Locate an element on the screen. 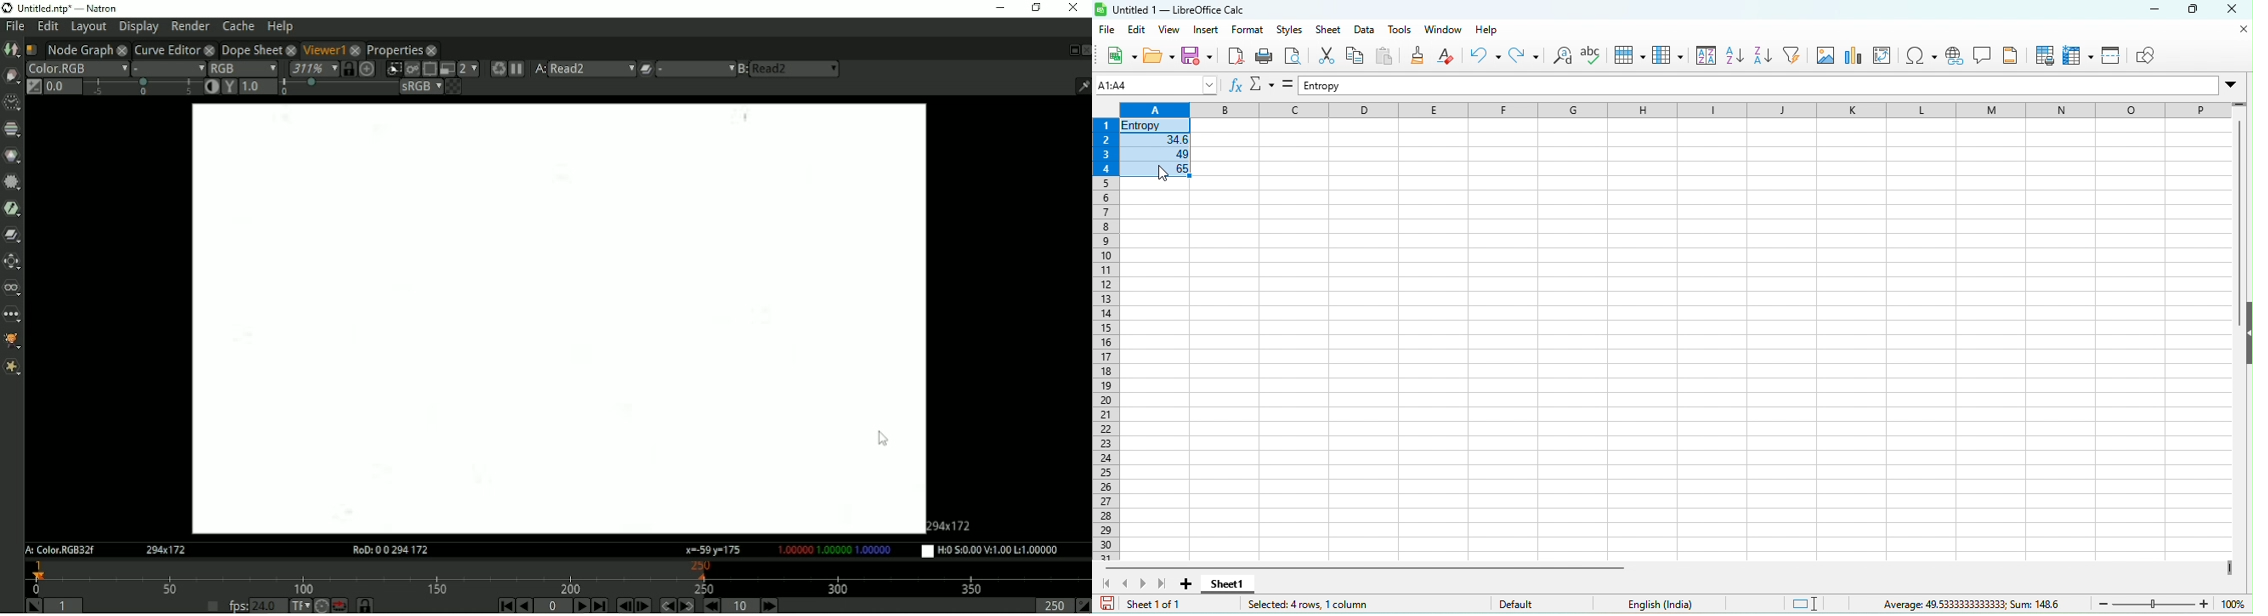 The image size is (2268, 616). paste is located at coordinates (1385, 58).